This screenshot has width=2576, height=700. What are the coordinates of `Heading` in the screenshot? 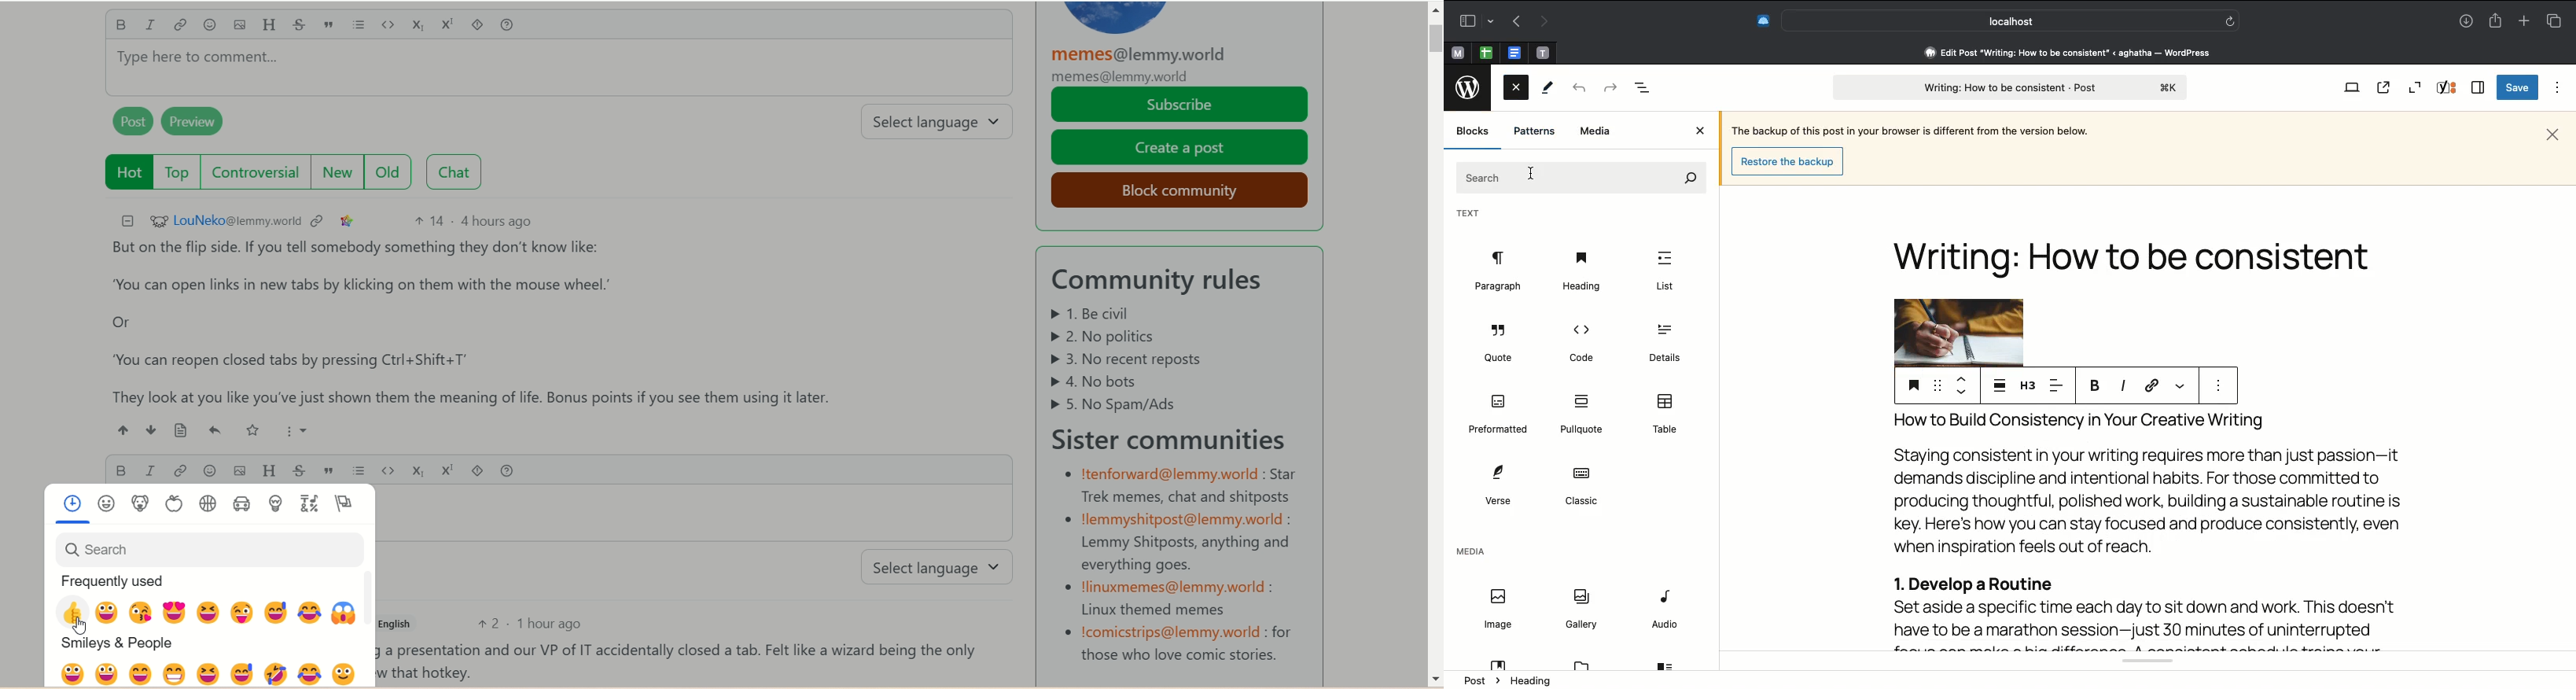 It's located at (1581, 271).